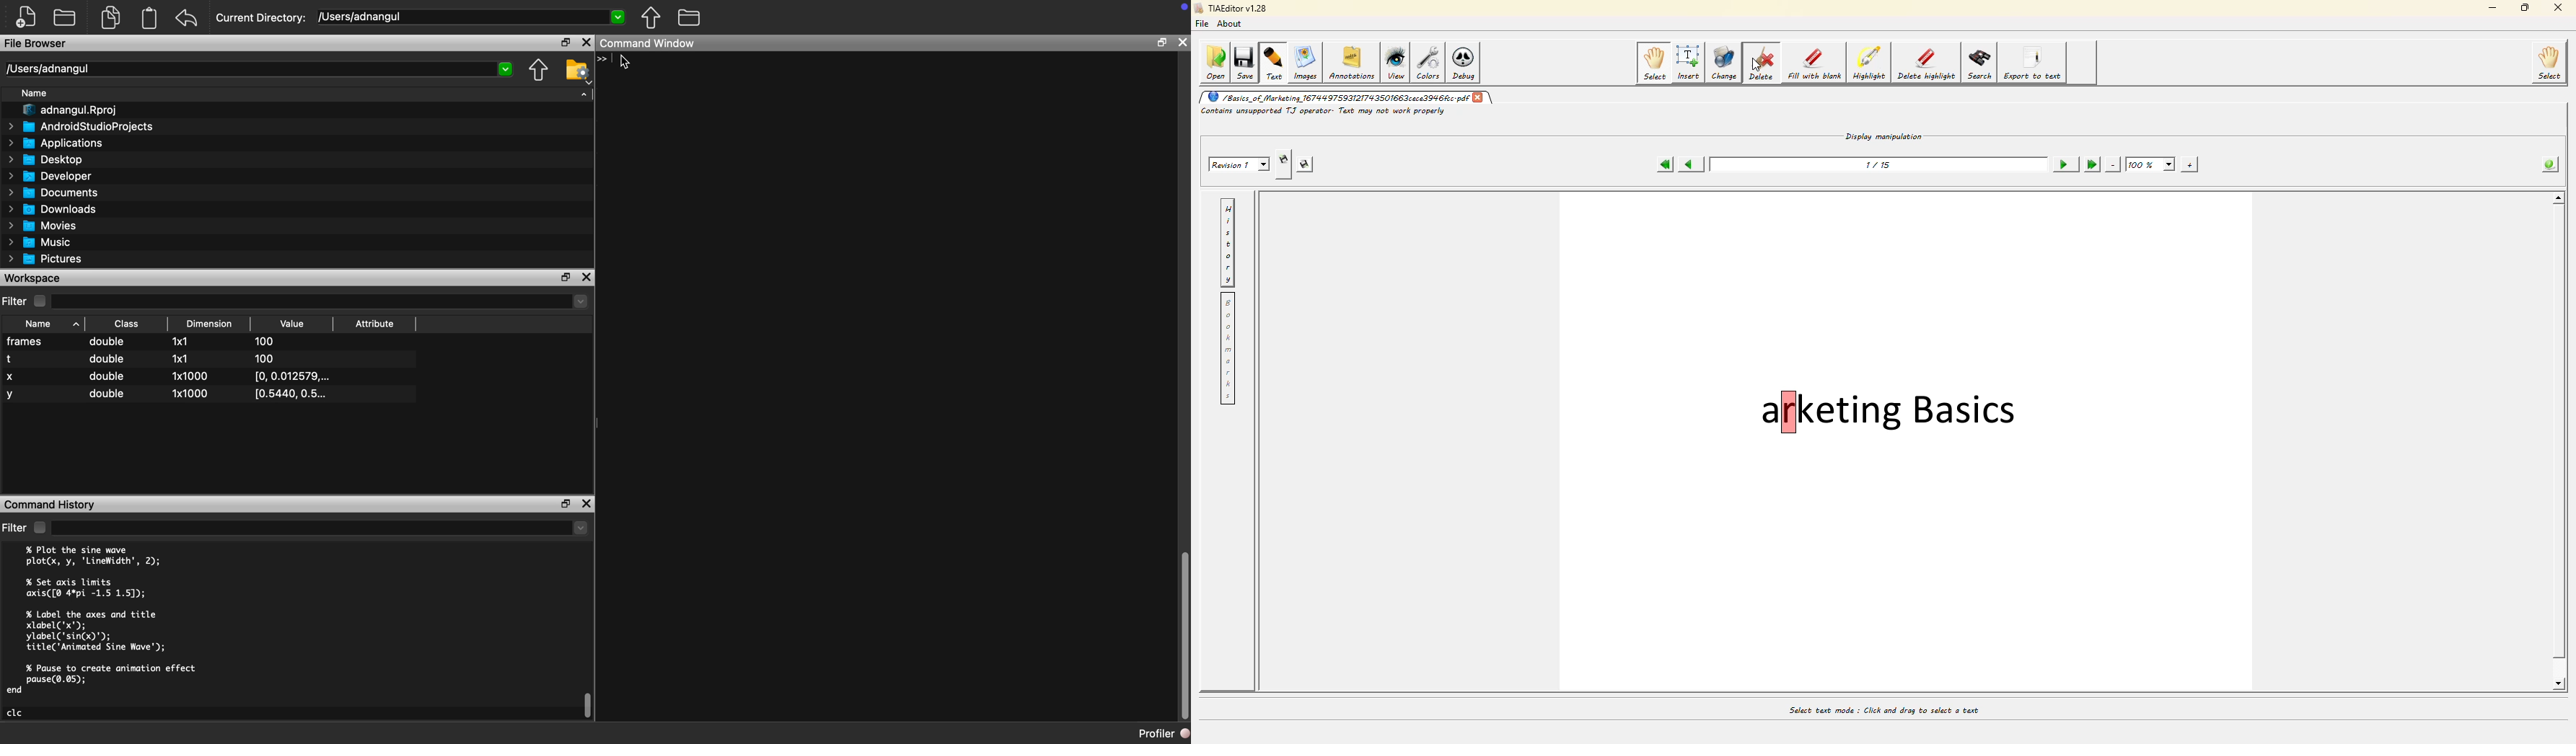 The image size is (2576, 756). Describe the element at coordinates (58, 145) in the screenshot. I see `Applications` at that location.